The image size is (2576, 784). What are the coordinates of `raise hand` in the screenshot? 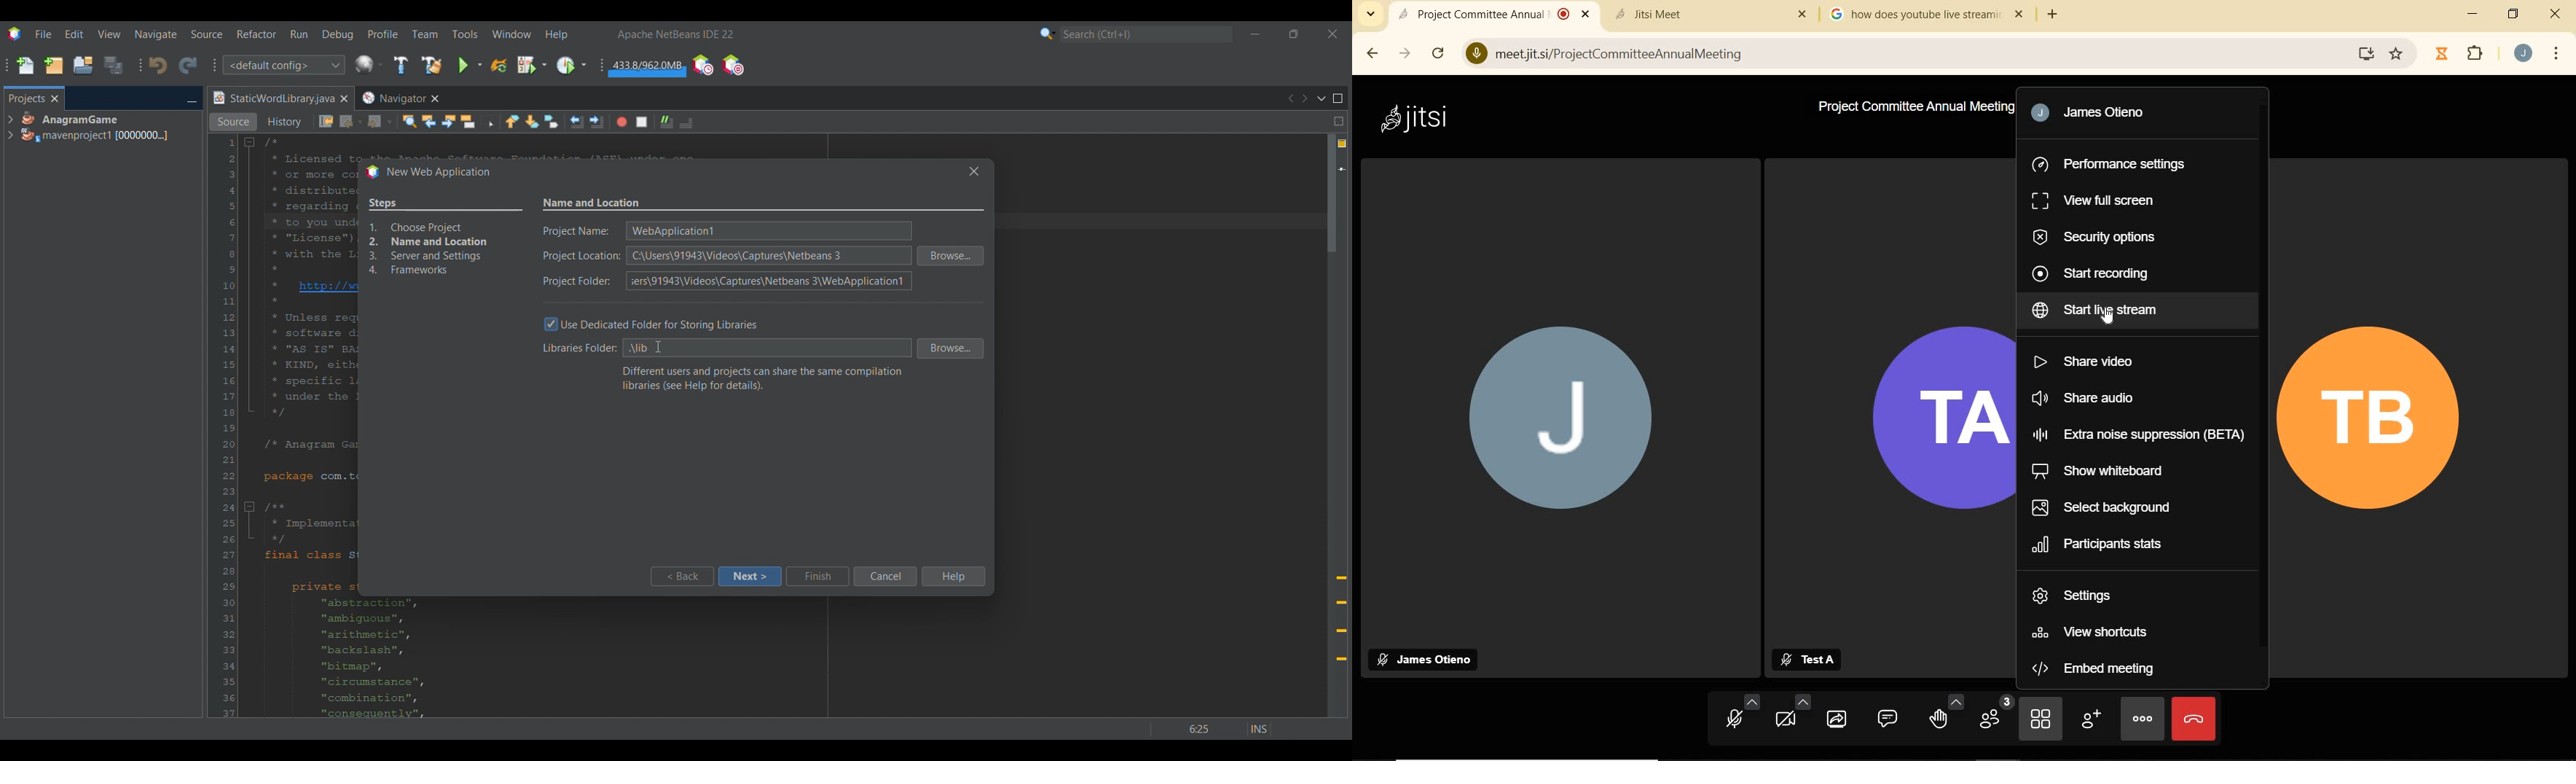 It's located at (1945, 716).